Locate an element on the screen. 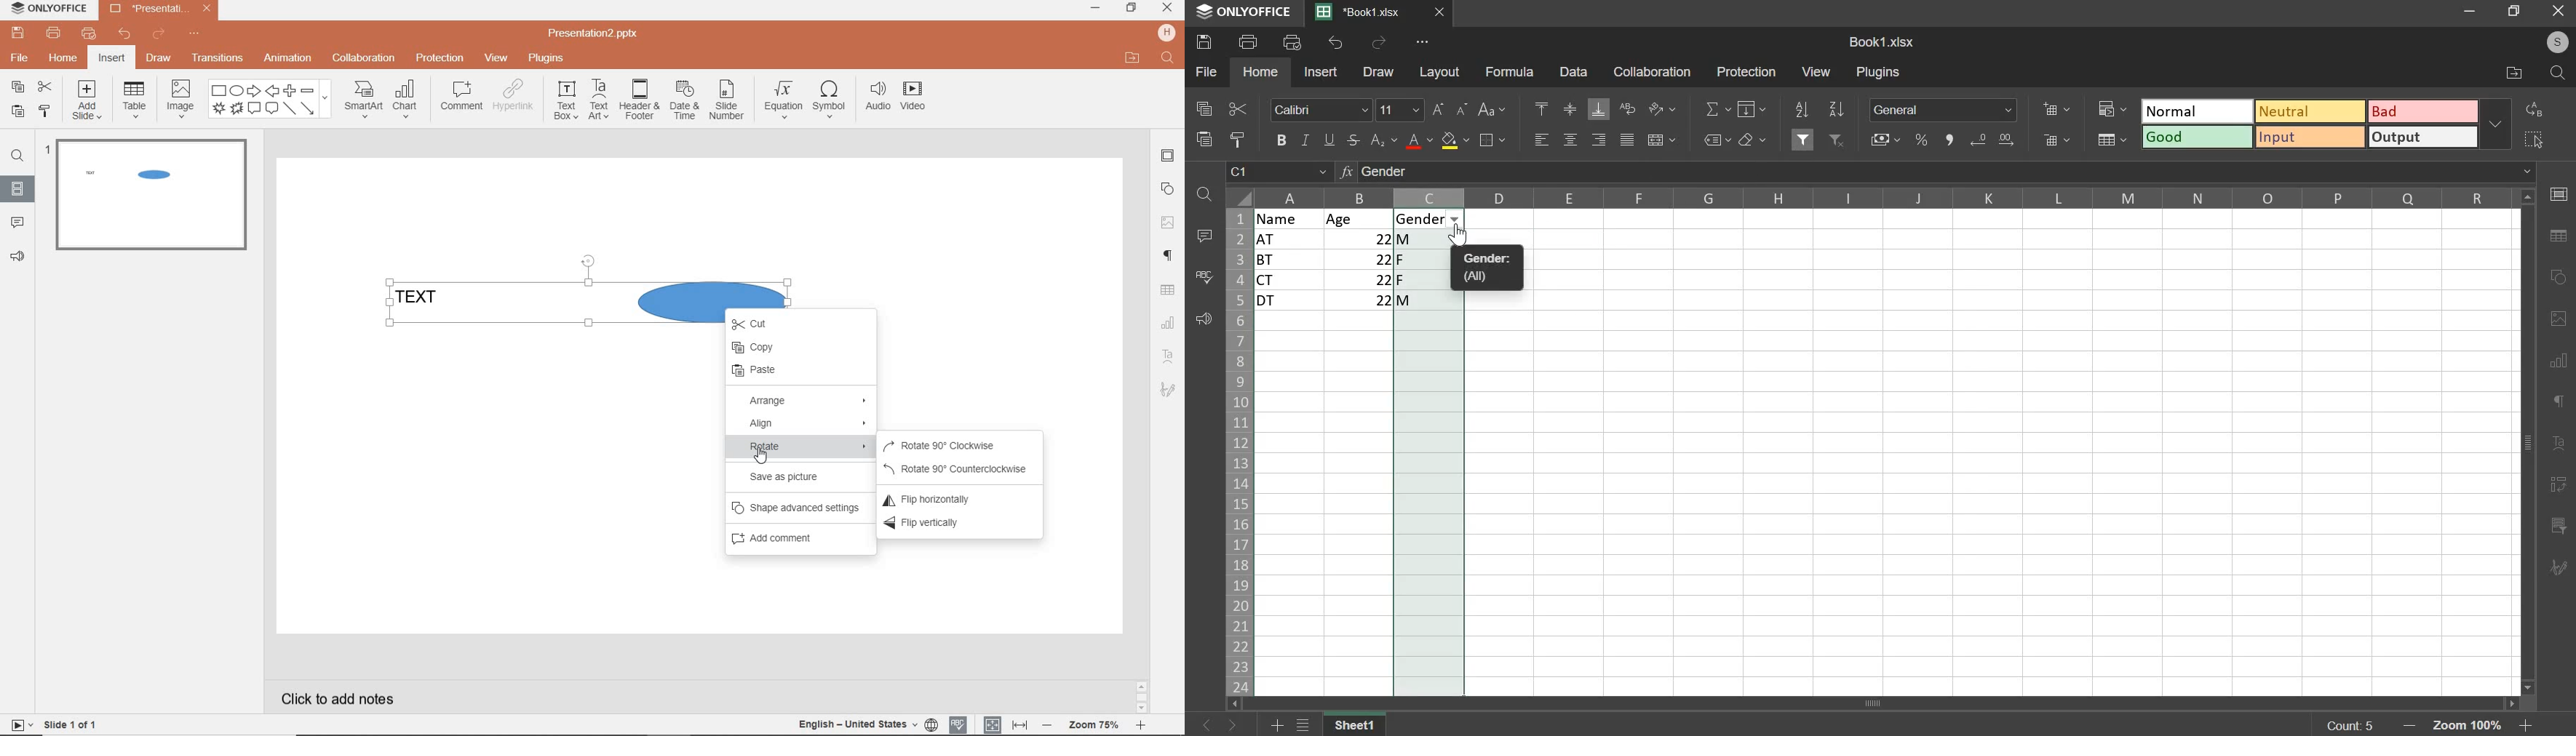 This screenshot has width=2576, height=756. gender is located at coordinates (1426, 219).